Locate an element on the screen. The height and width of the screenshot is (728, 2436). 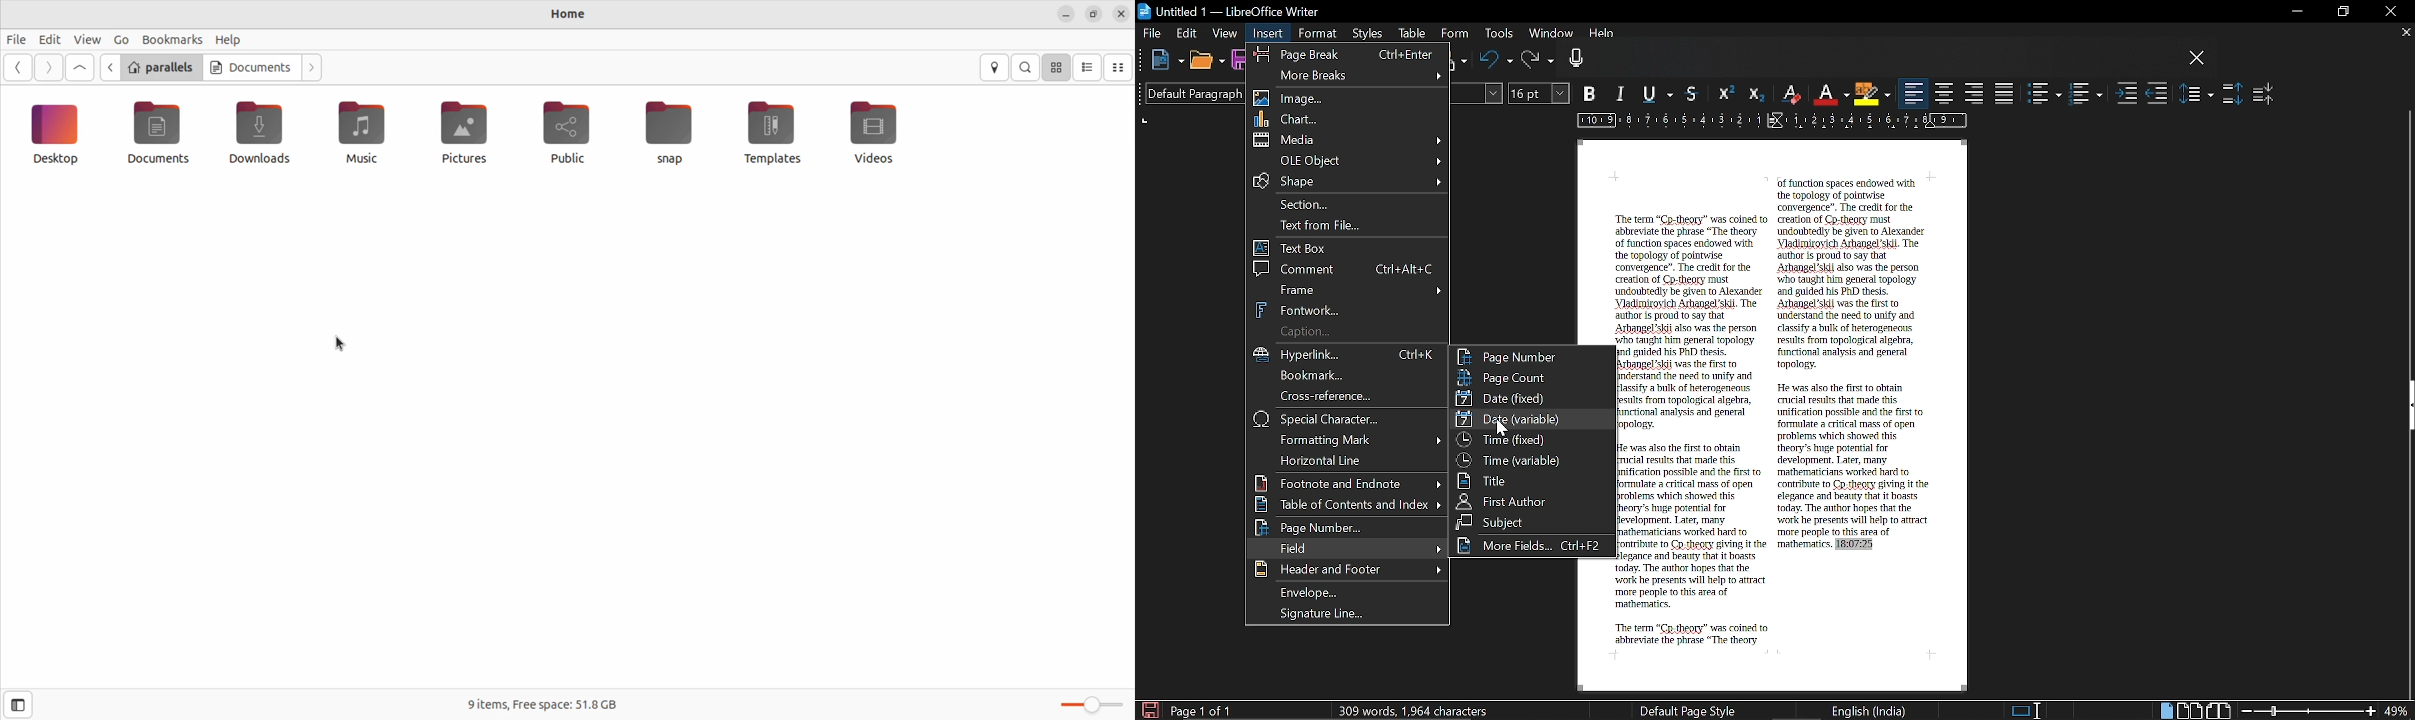
documents is located at coordinates (156, 132).